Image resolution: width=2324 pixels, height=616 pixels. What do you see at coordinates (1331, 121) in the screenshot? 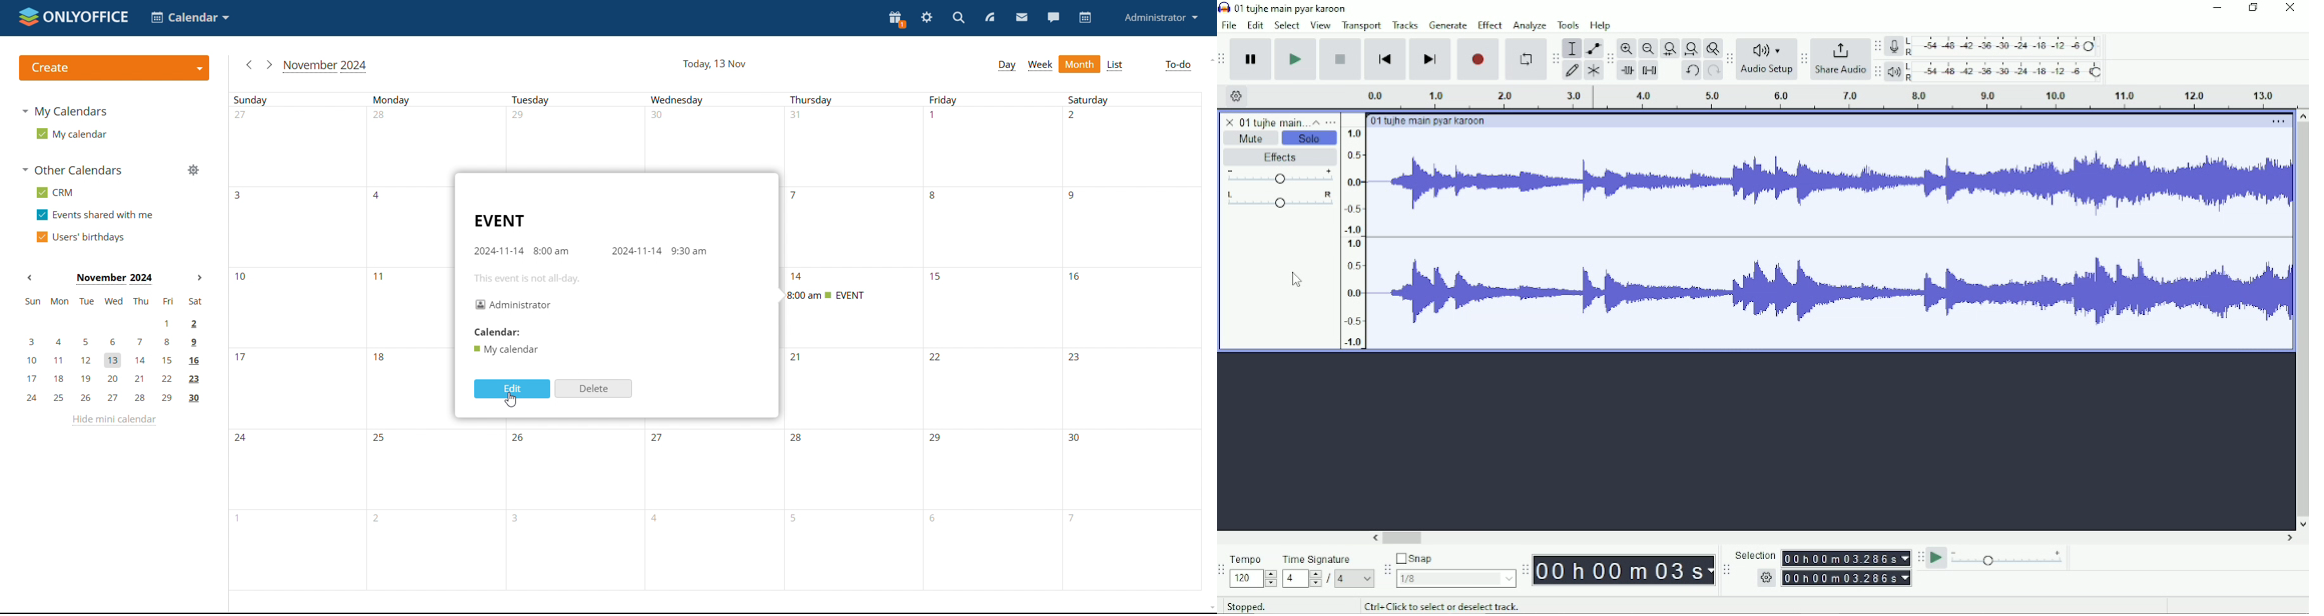
I see `Open menu` at bounding box center [1331, 121].